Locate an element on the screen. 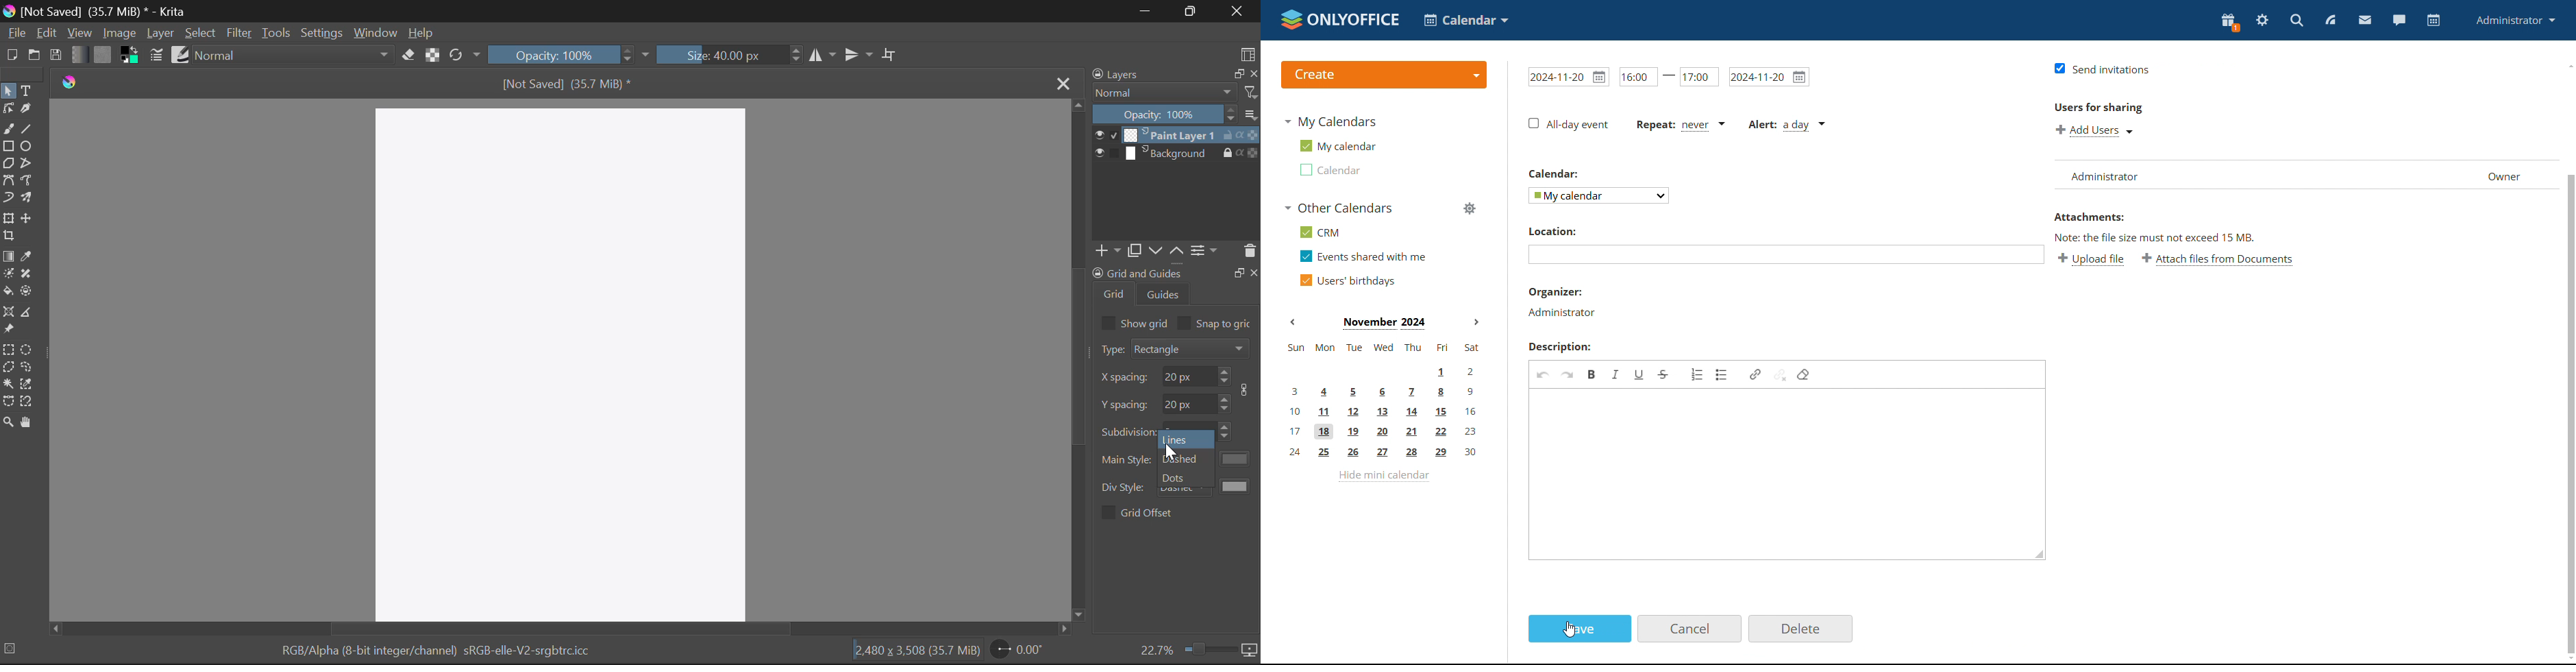 This screenshot has width=2576, height=672. Add description is located at coordinates (1779, 474).